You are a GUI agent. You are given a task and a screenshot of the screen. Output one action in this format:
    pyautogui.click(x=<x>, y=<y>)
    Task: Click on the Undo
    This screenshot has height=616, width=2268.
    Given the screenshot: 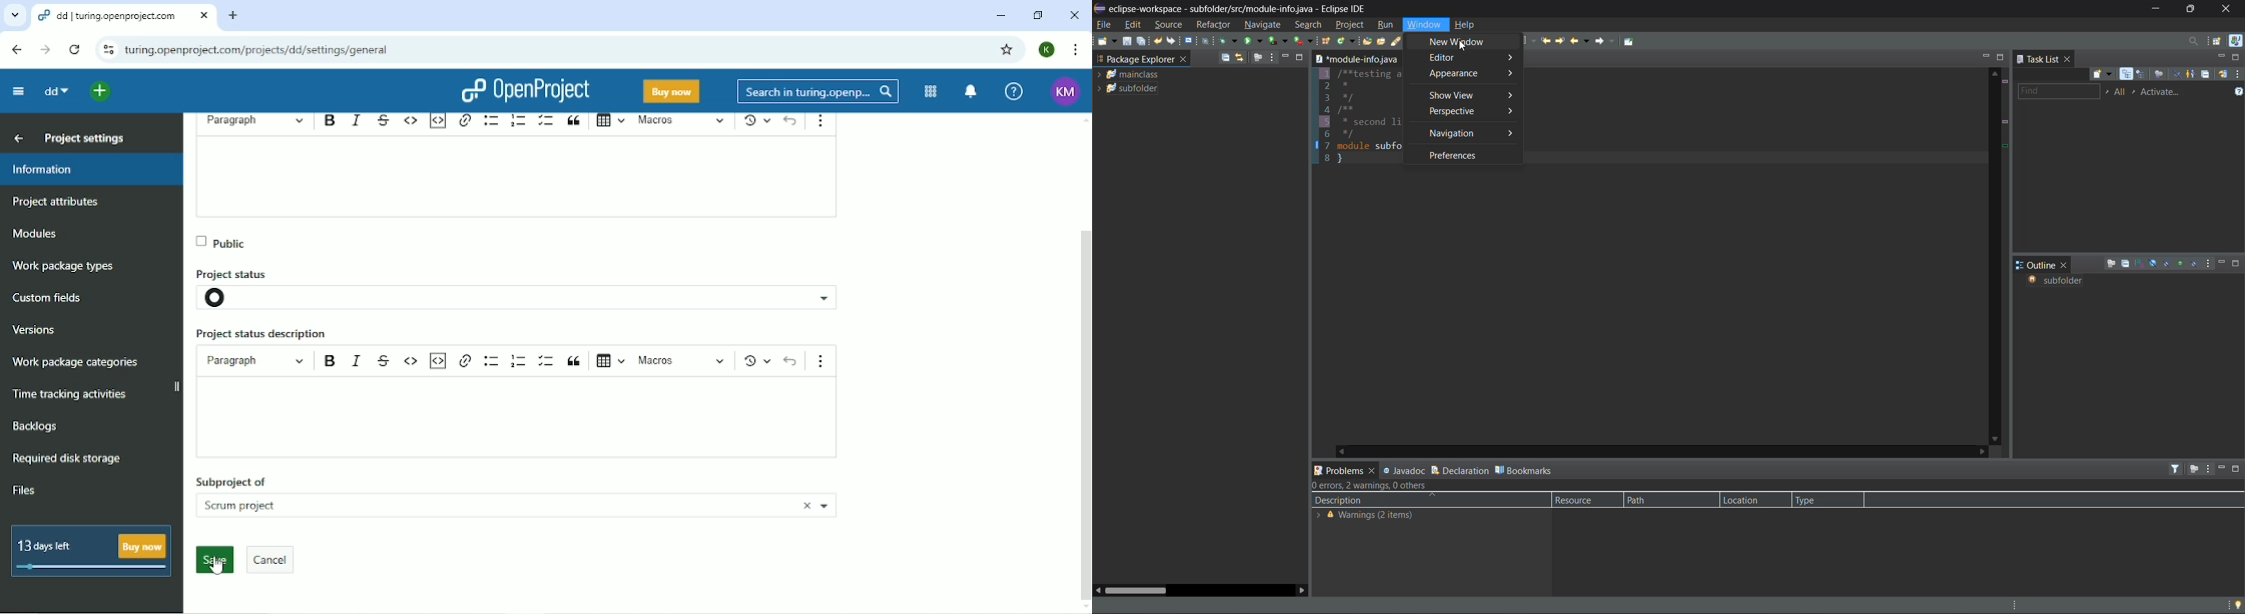 What is the action you would take?
    pyautogui.click(x=791, y=120)
    